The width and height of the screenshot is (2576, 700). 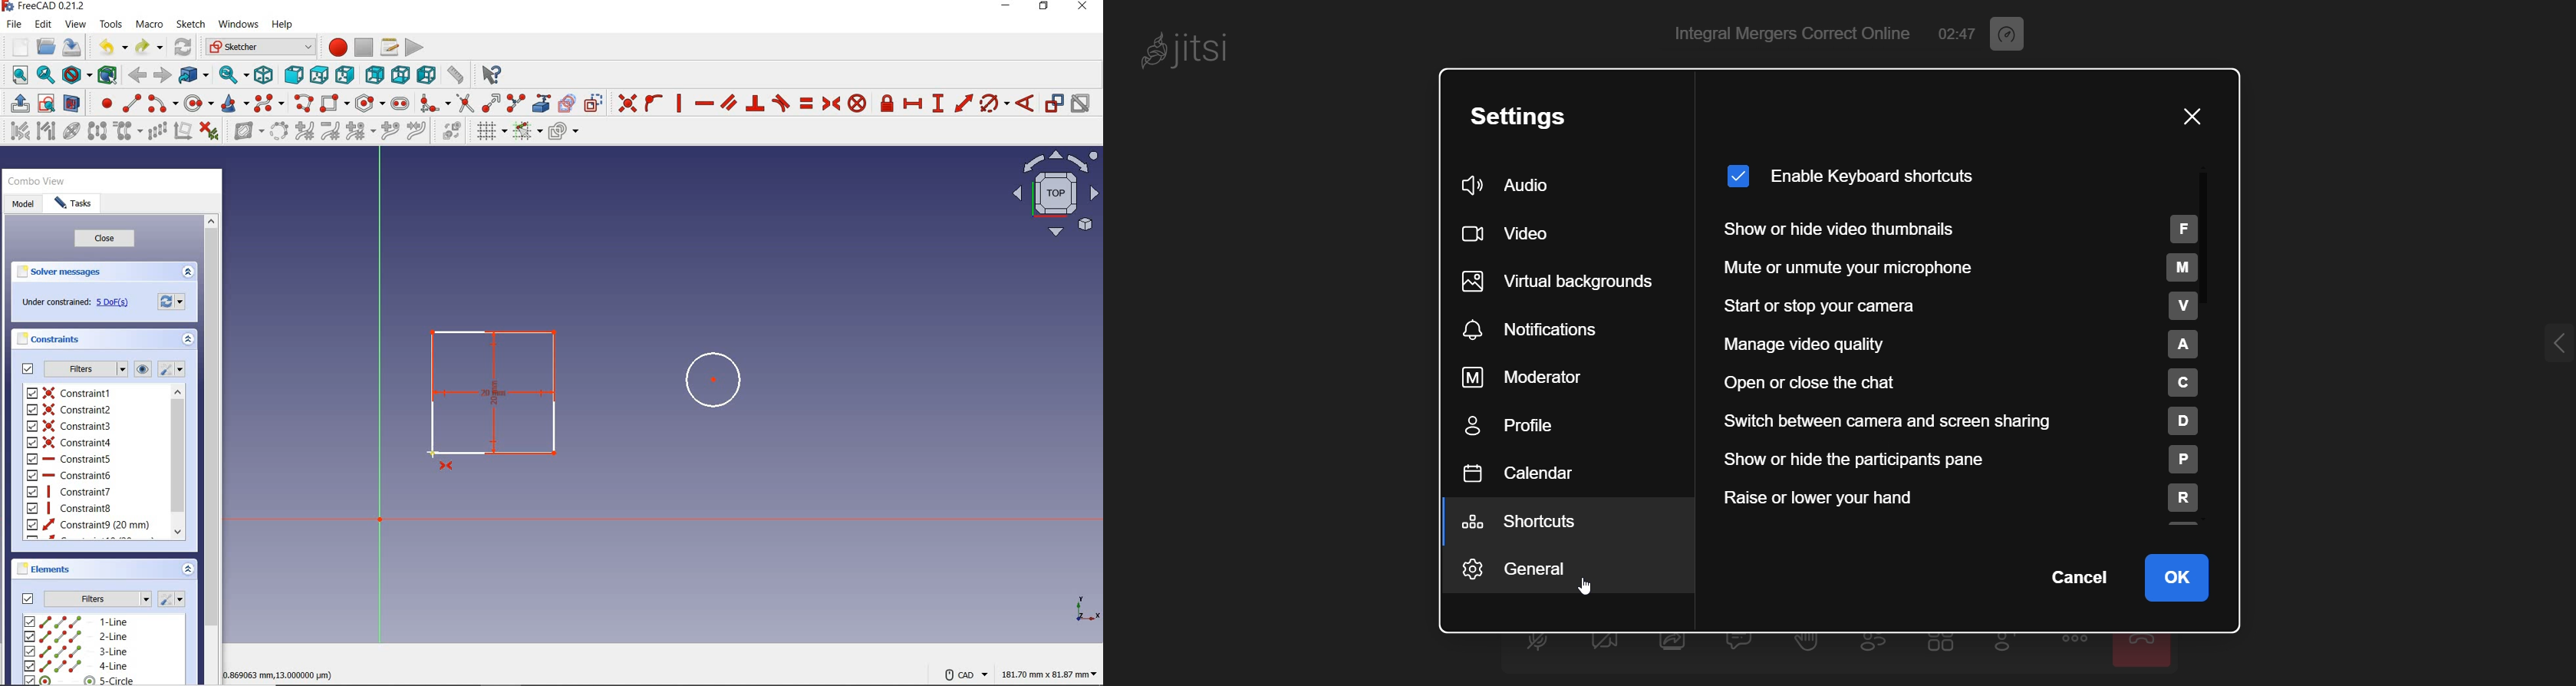 I want to click on 4-LINE, so click(x=75, y=666).